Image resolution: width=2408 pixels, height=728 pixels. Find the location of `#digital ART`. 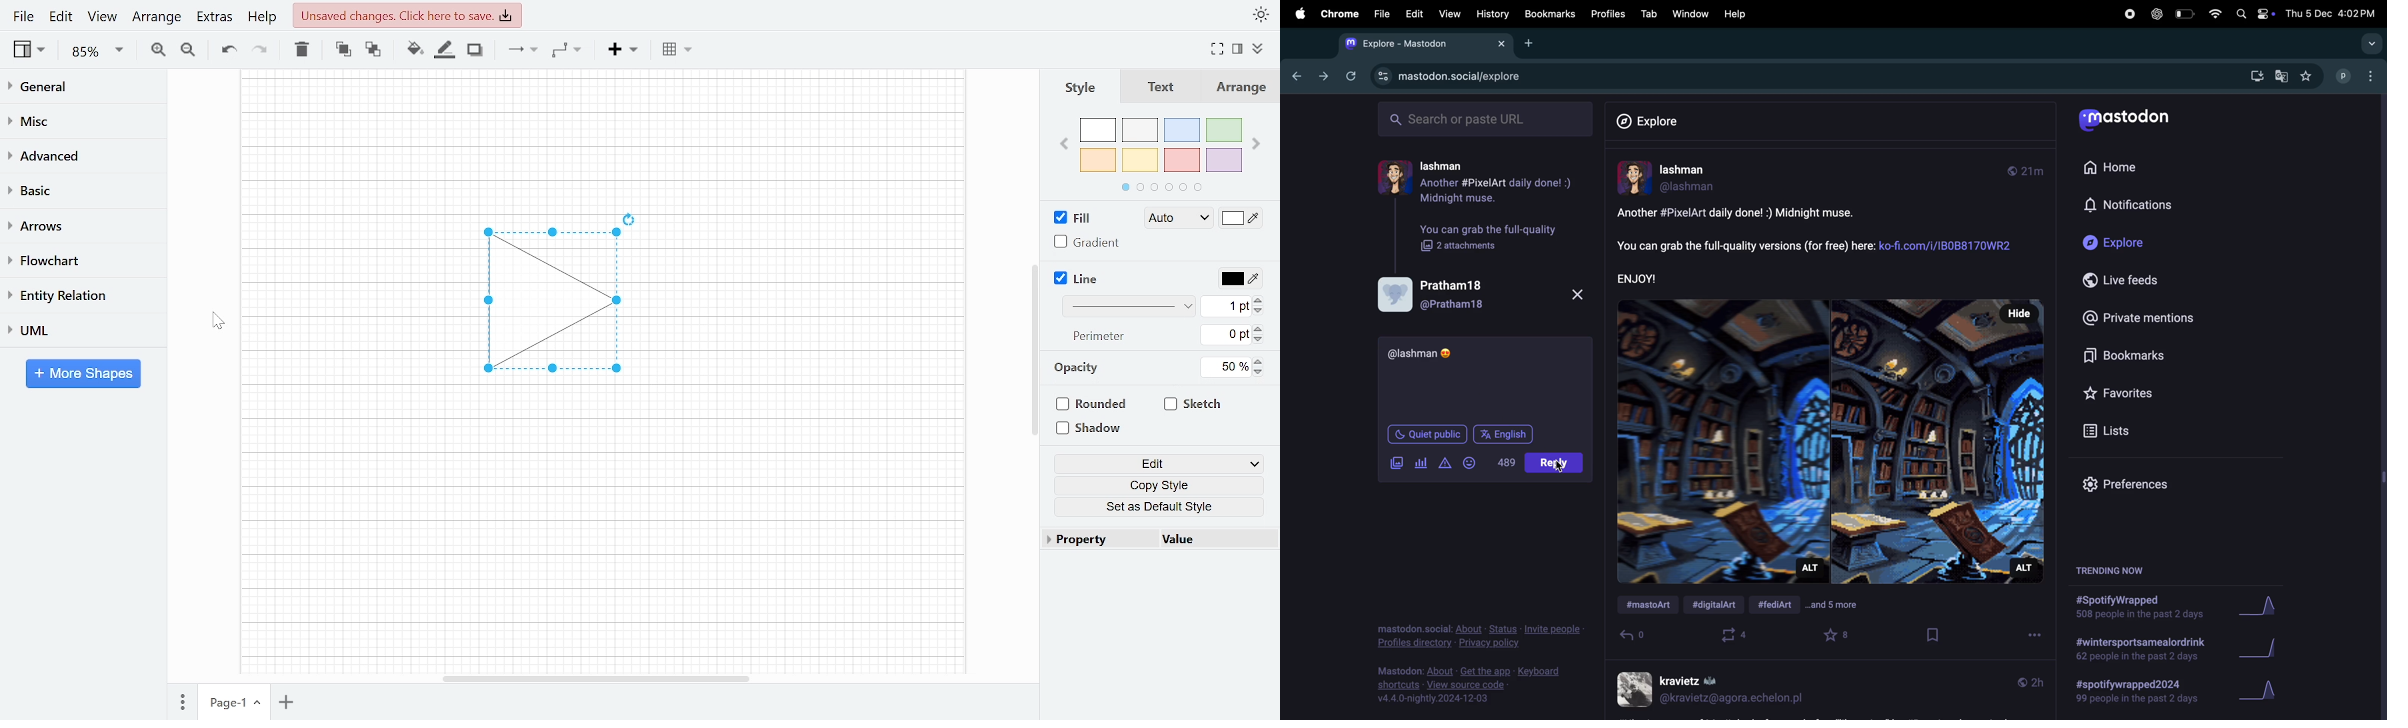

#digital ART is located at coordinates (1719, 606).